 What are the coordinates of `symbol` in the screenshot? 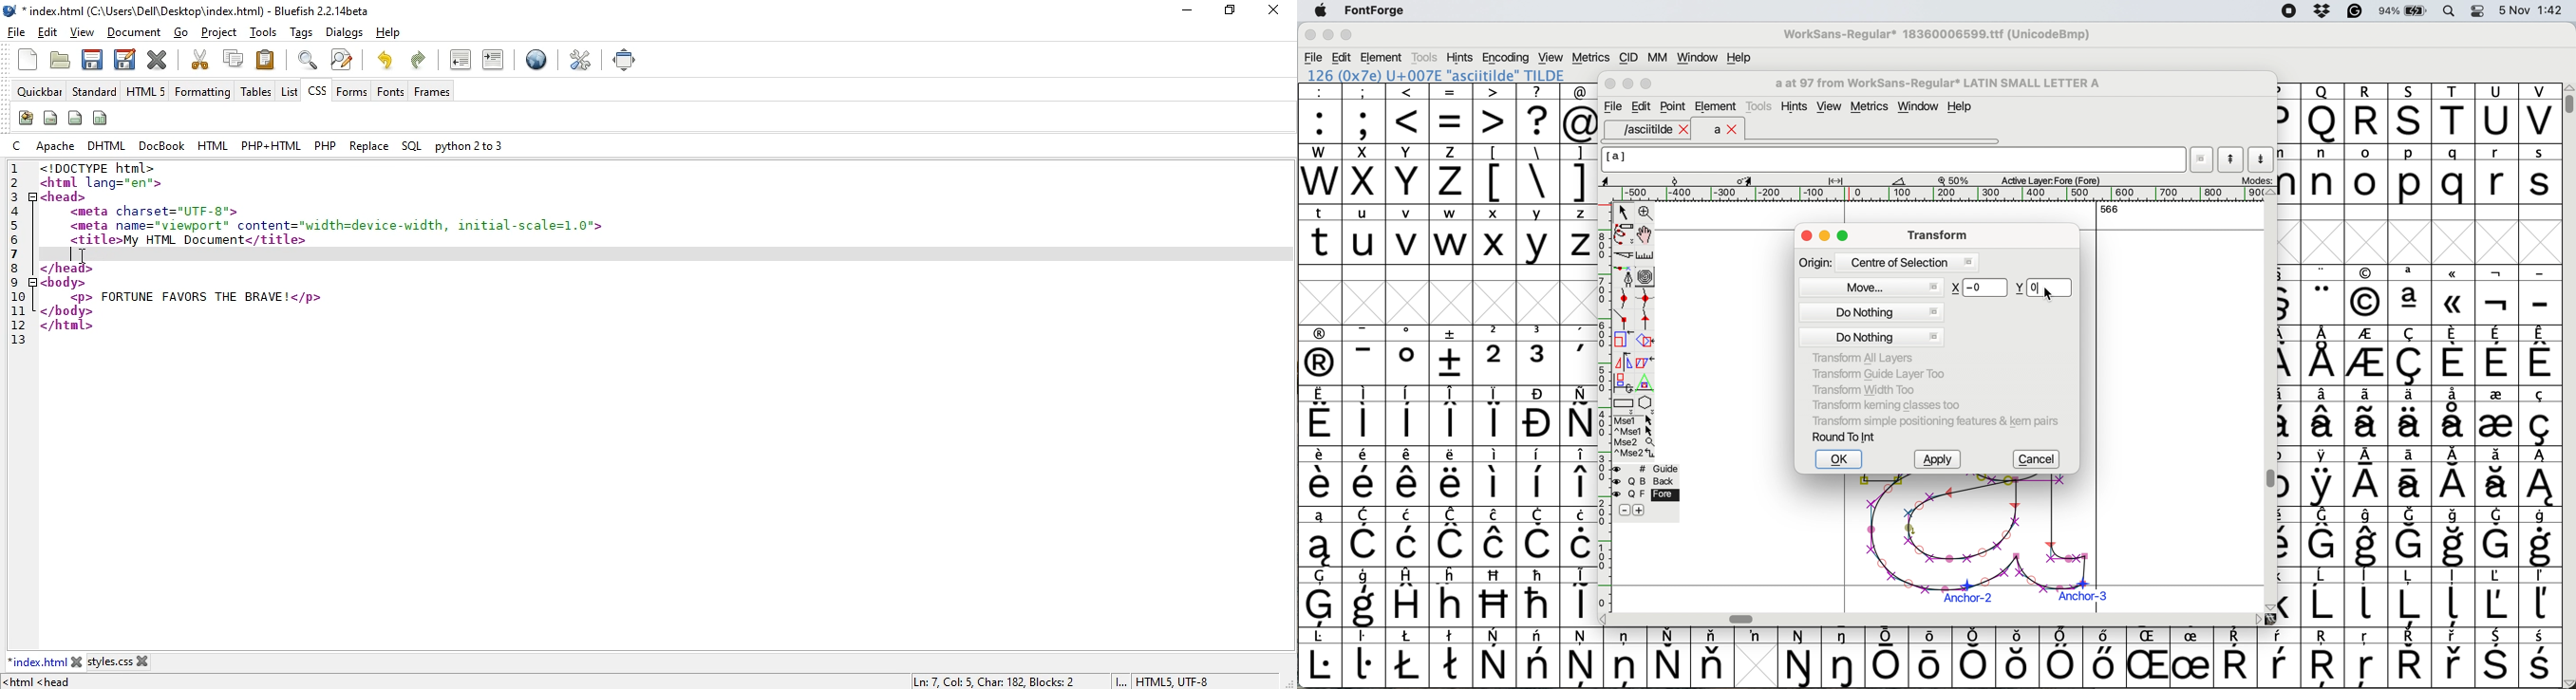 It's located at (1409, 476).